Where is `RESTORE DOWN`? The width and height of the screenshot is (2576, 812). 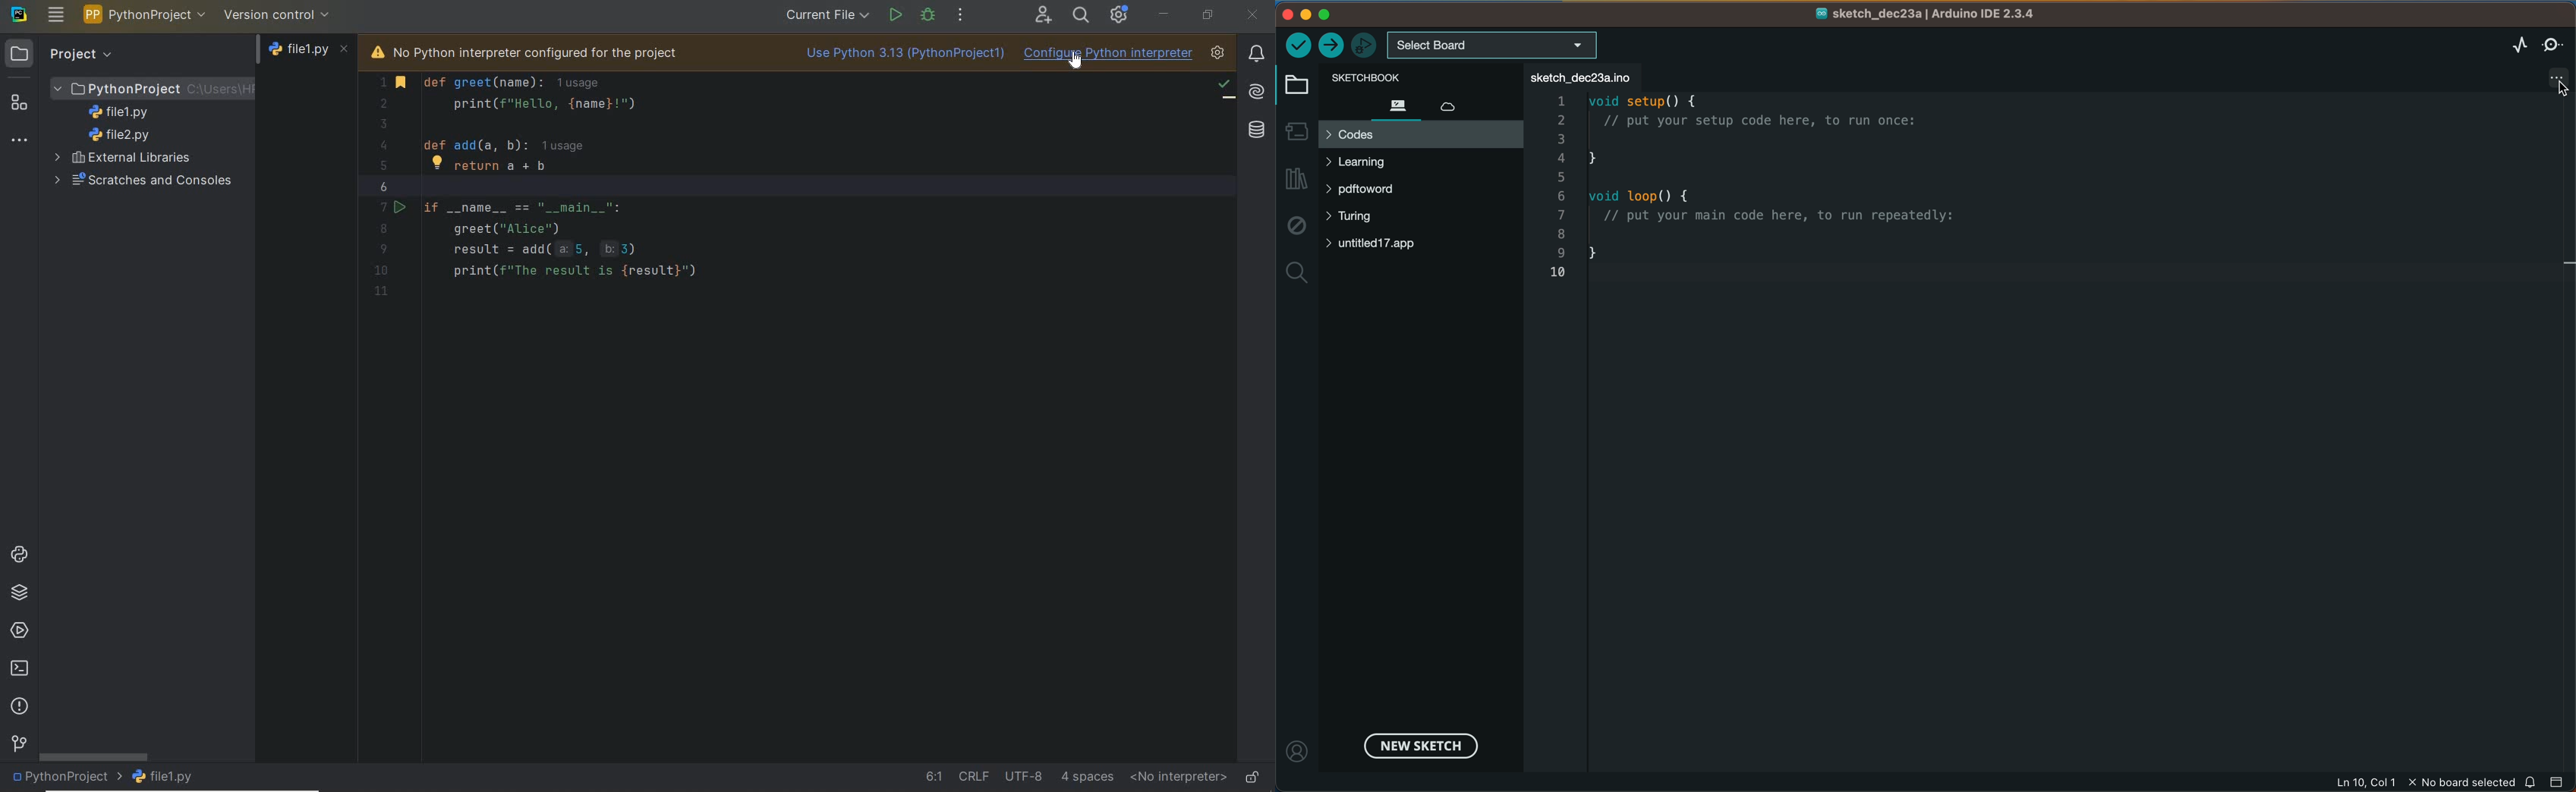
RESTORE DOWN is located at coordinates (1207, 14).